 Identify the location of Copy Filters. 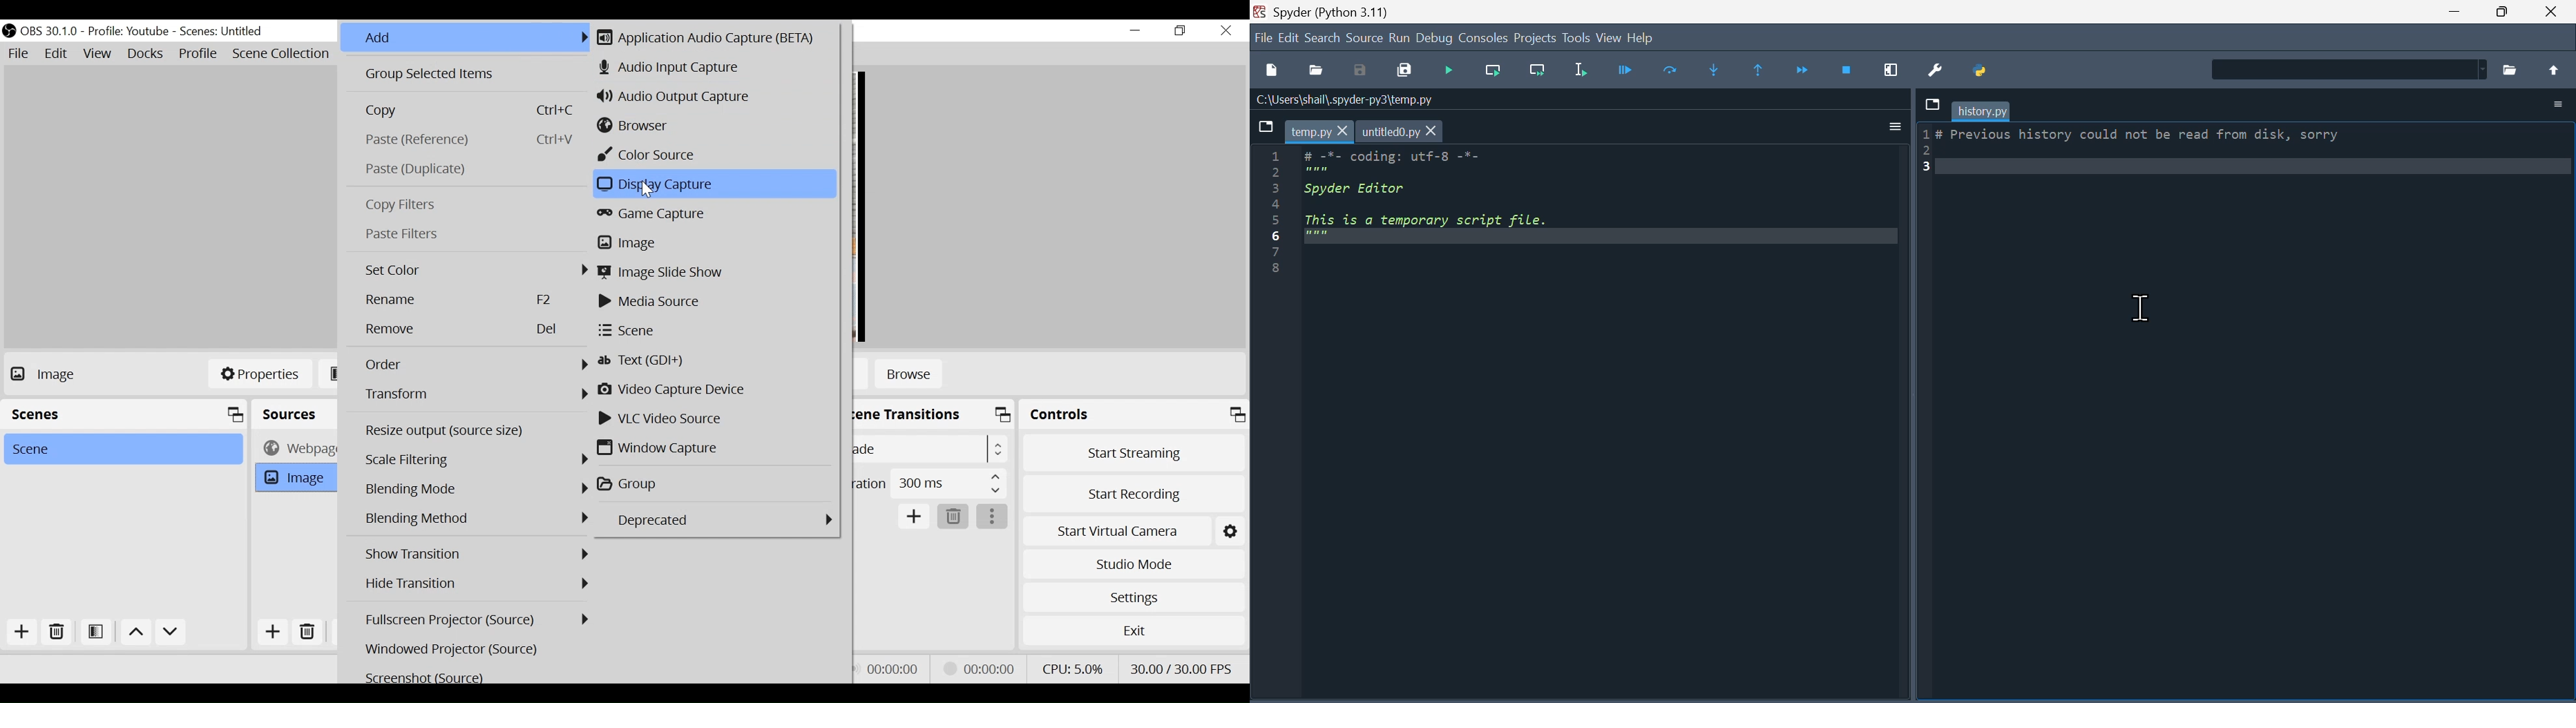
(468, 206).